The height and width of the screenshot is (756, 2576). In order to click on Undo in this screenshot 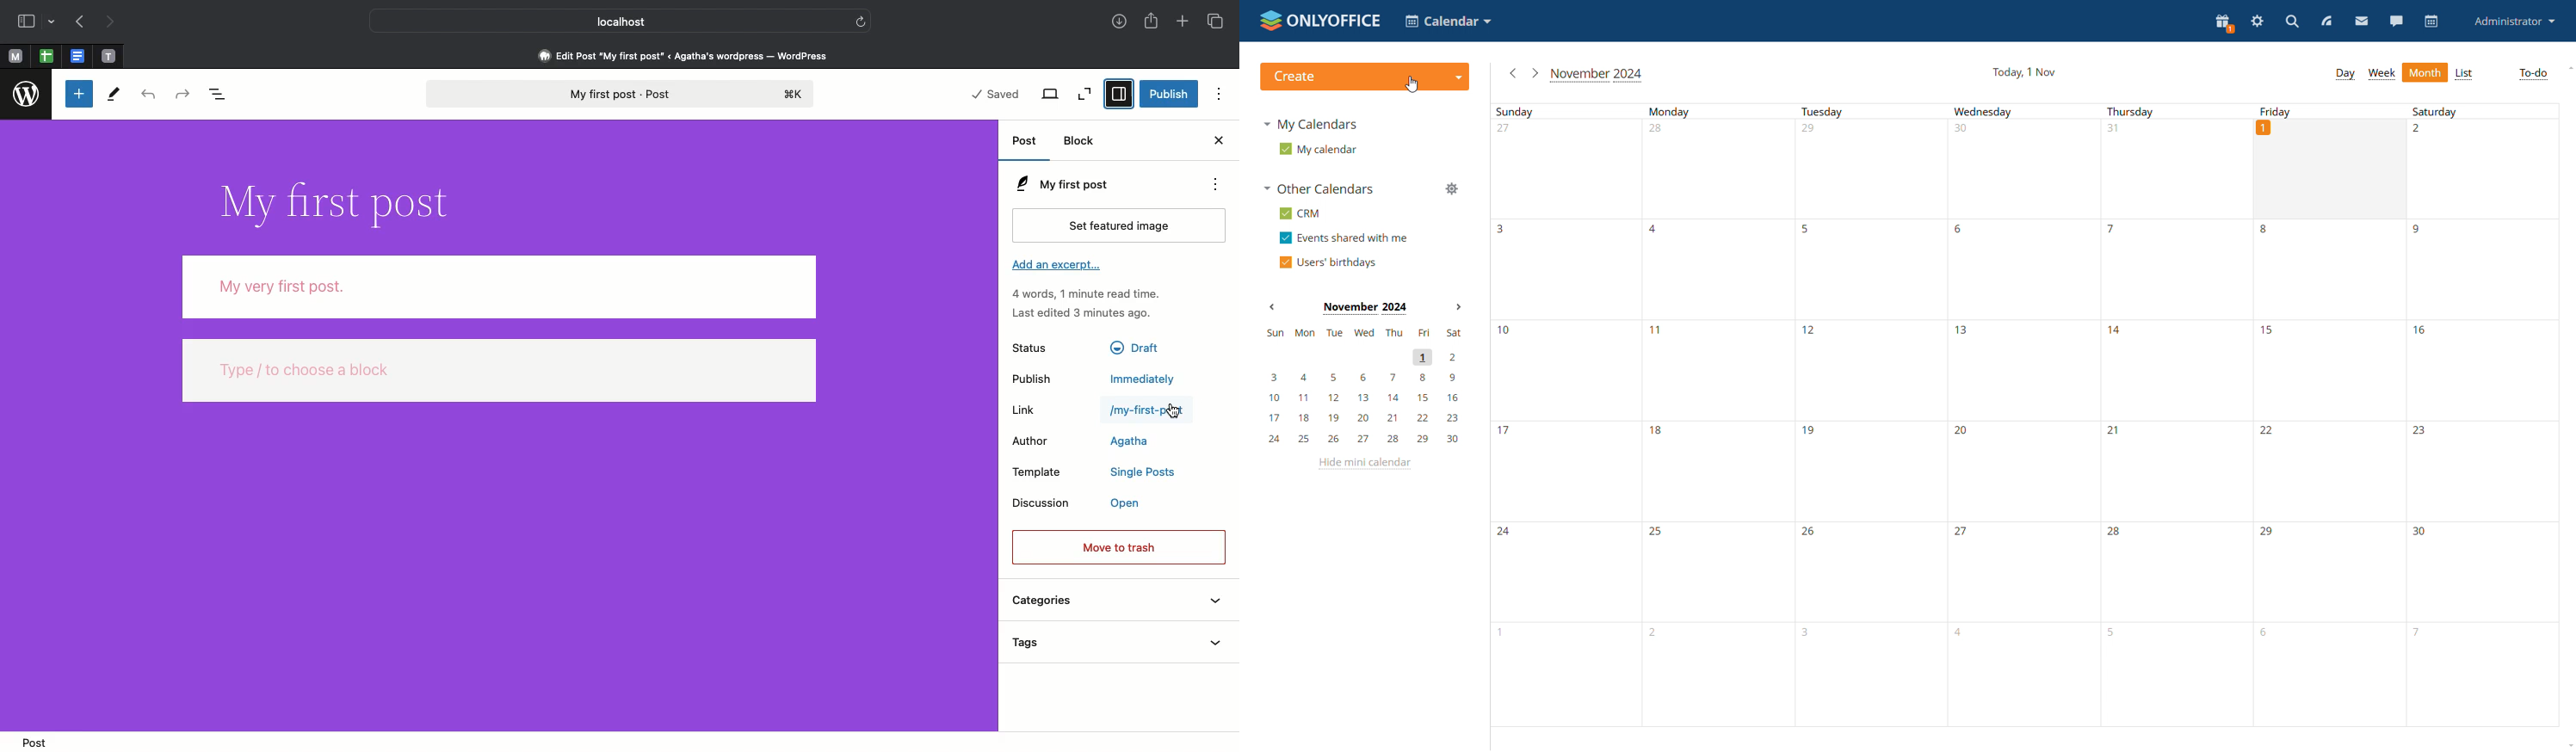, I will do `click(148, 93)`.